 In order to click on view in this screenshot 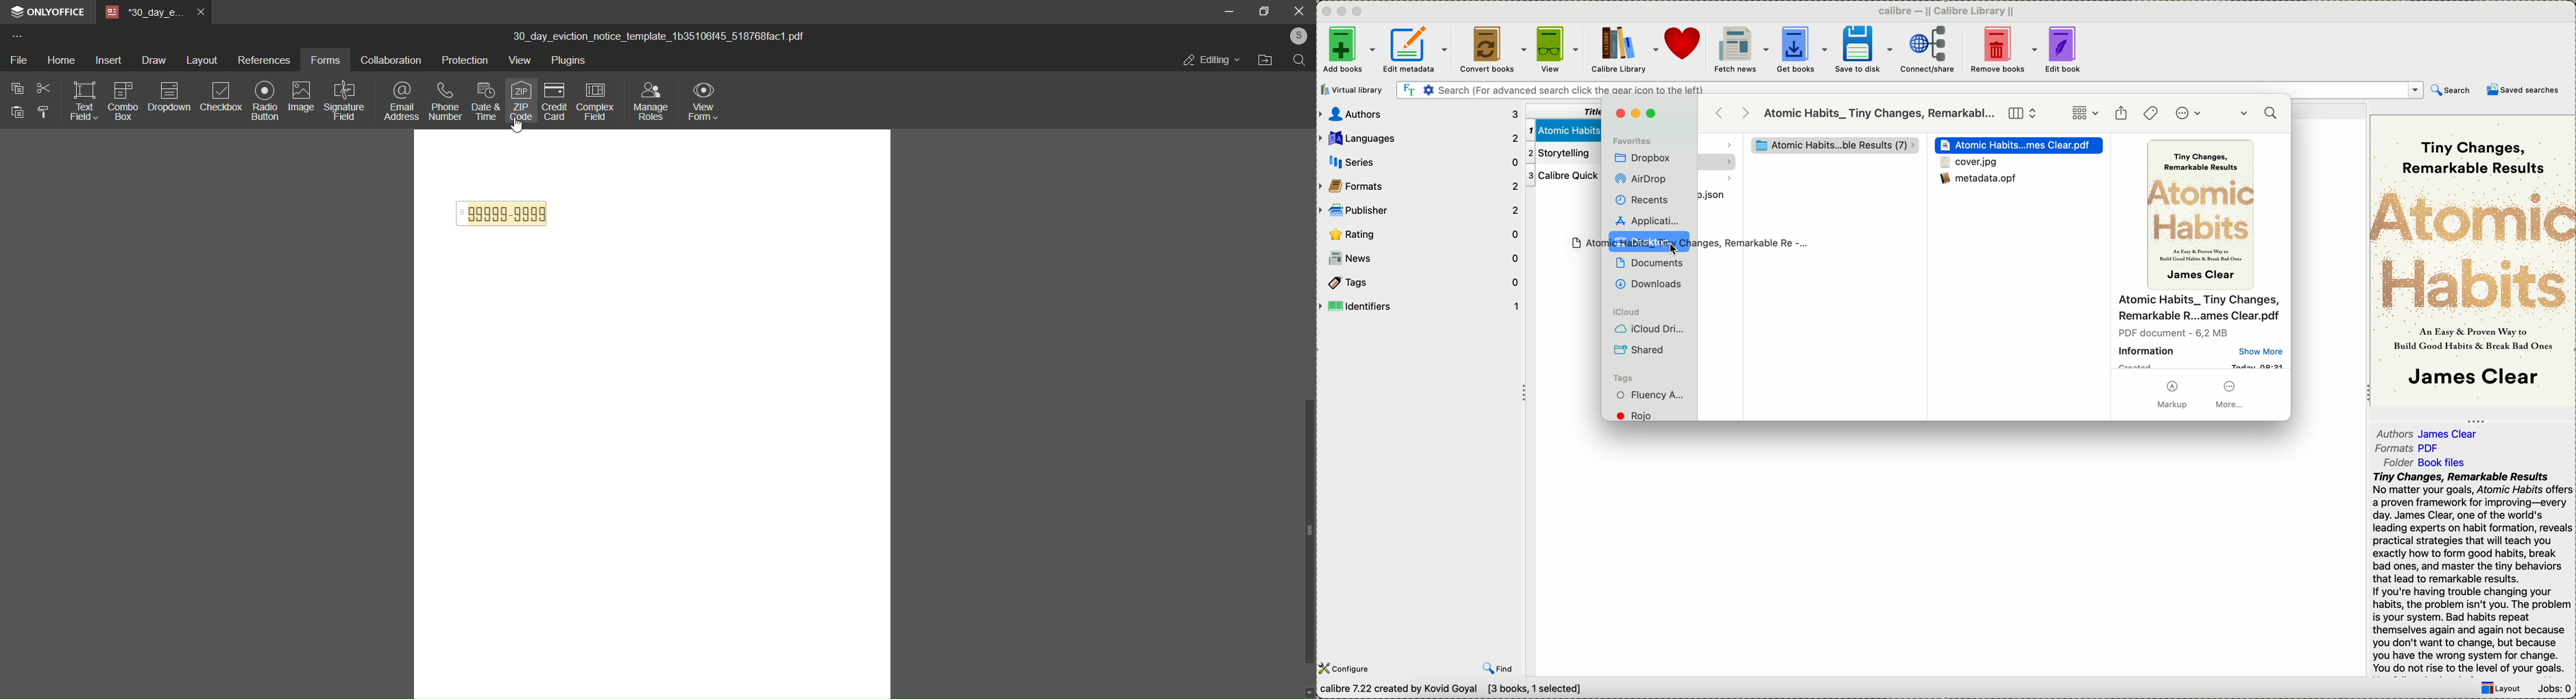, I will do `click(520, 61)`.